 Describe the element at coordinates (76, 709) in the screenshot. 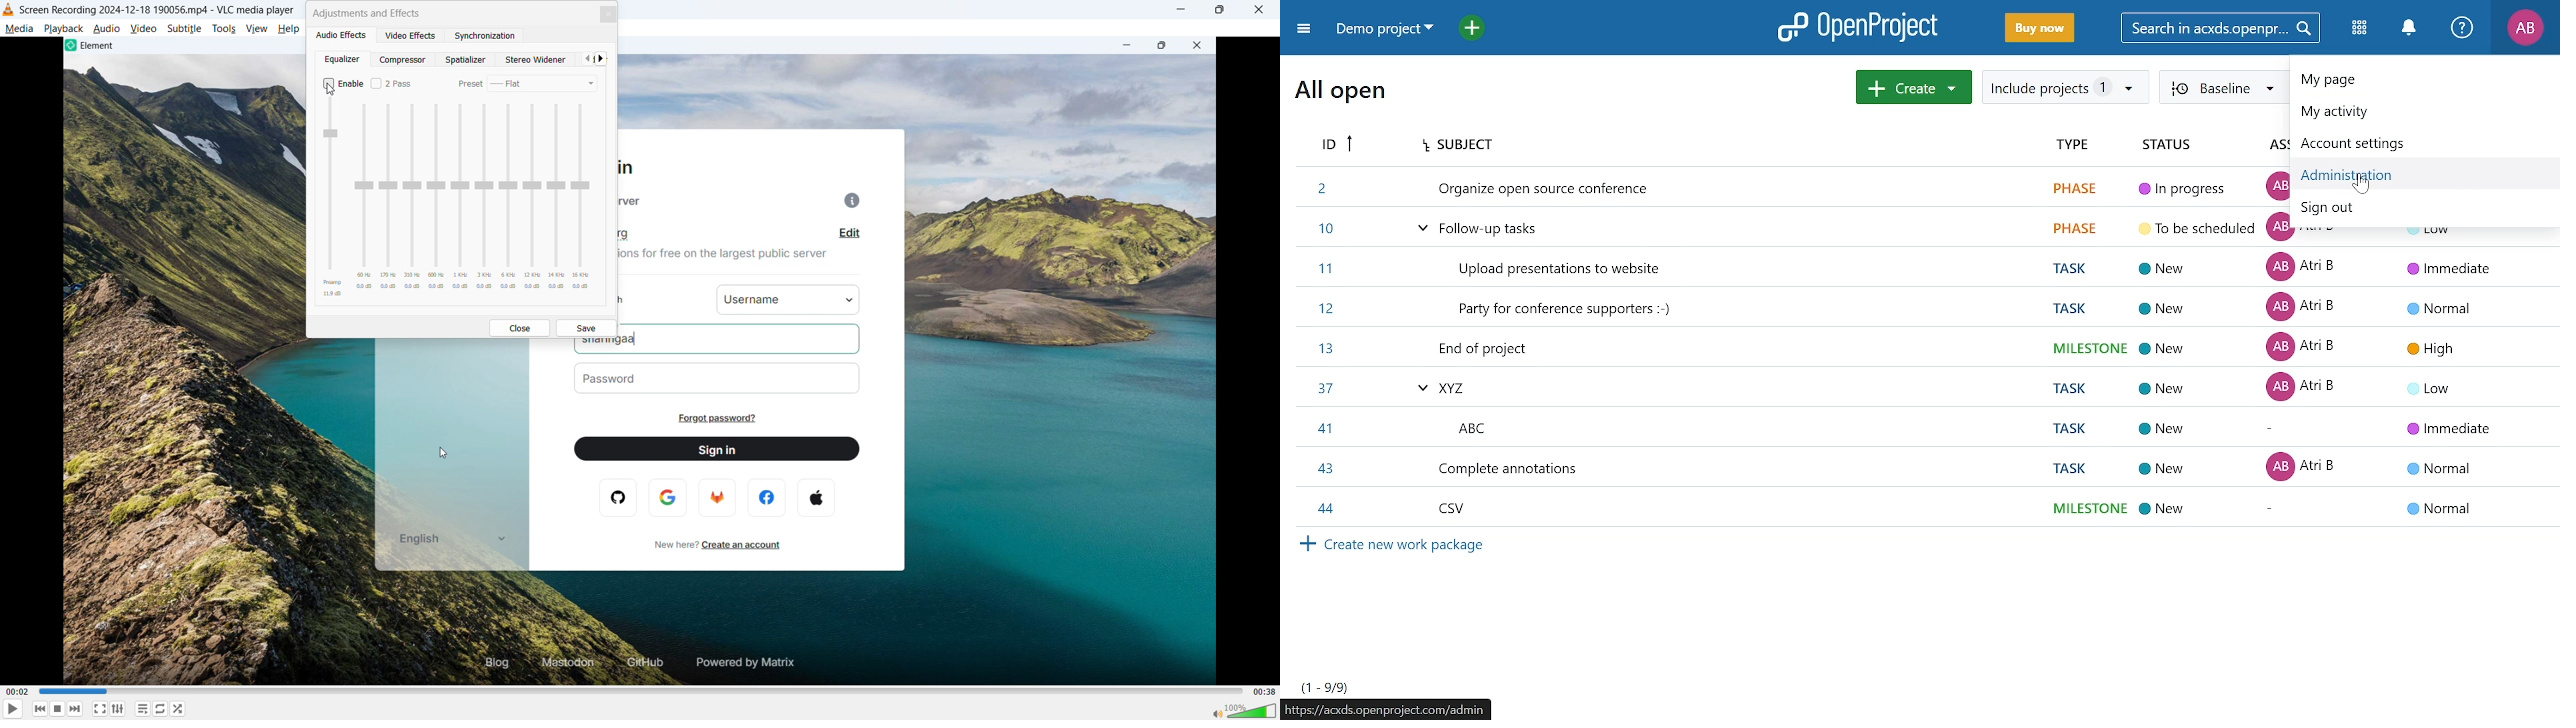

I see `Forward or next media ` at that location.